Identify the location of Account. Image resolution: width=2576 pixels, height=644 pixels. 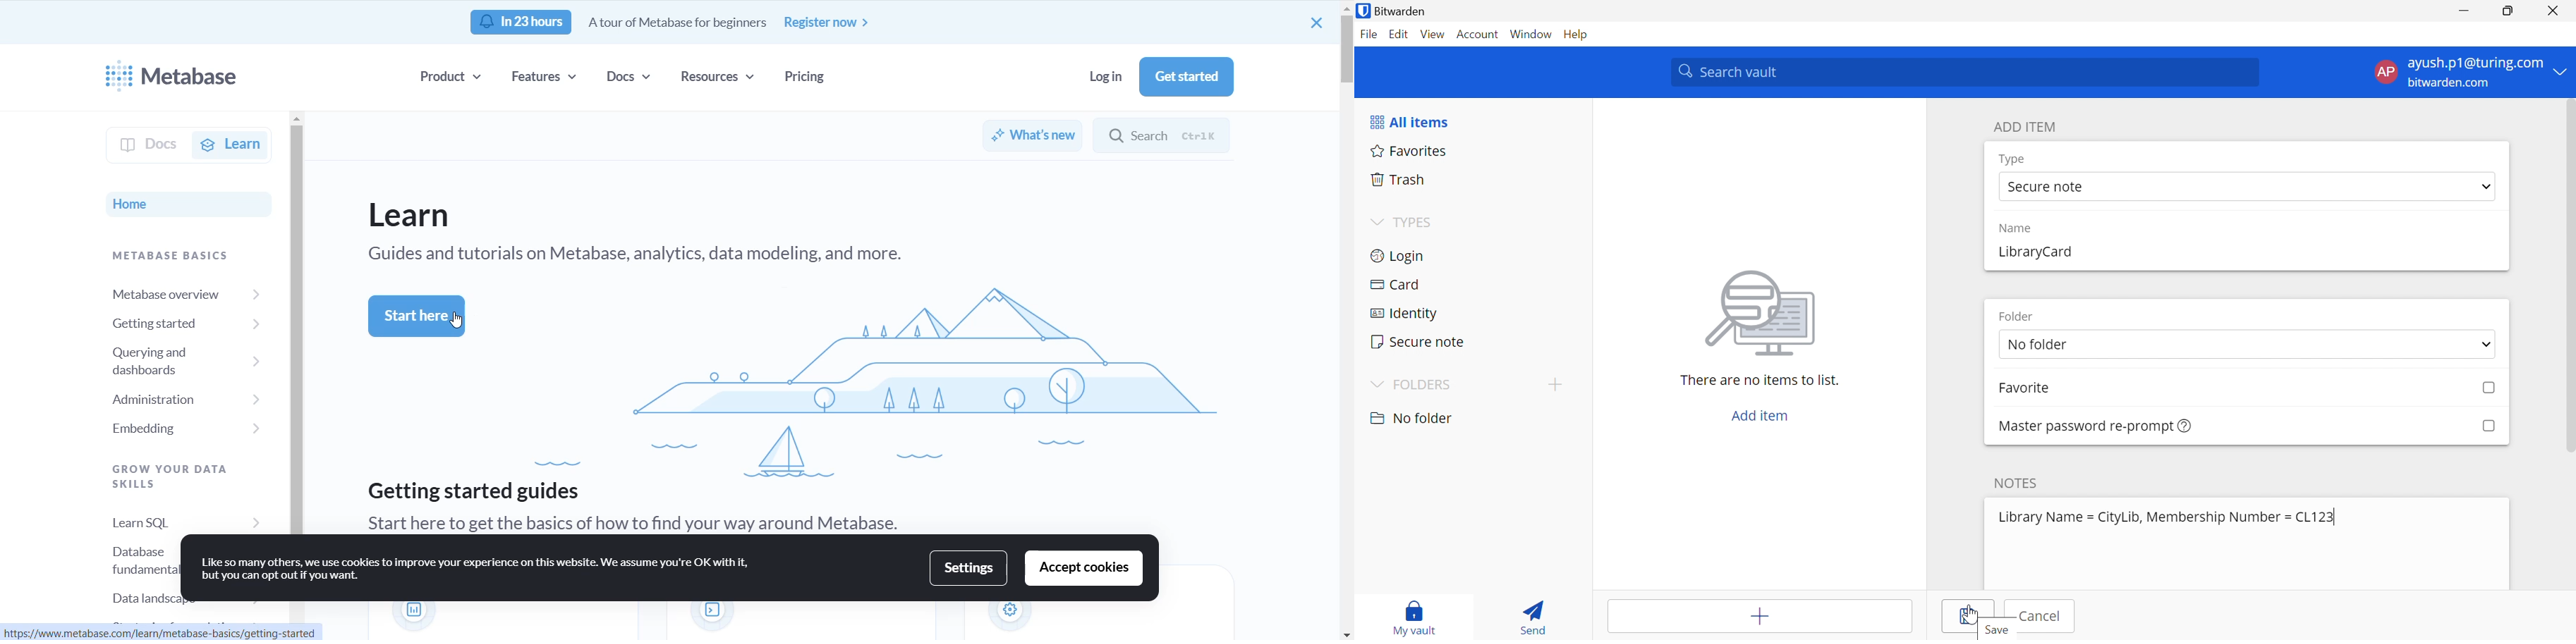
(1478, 33).